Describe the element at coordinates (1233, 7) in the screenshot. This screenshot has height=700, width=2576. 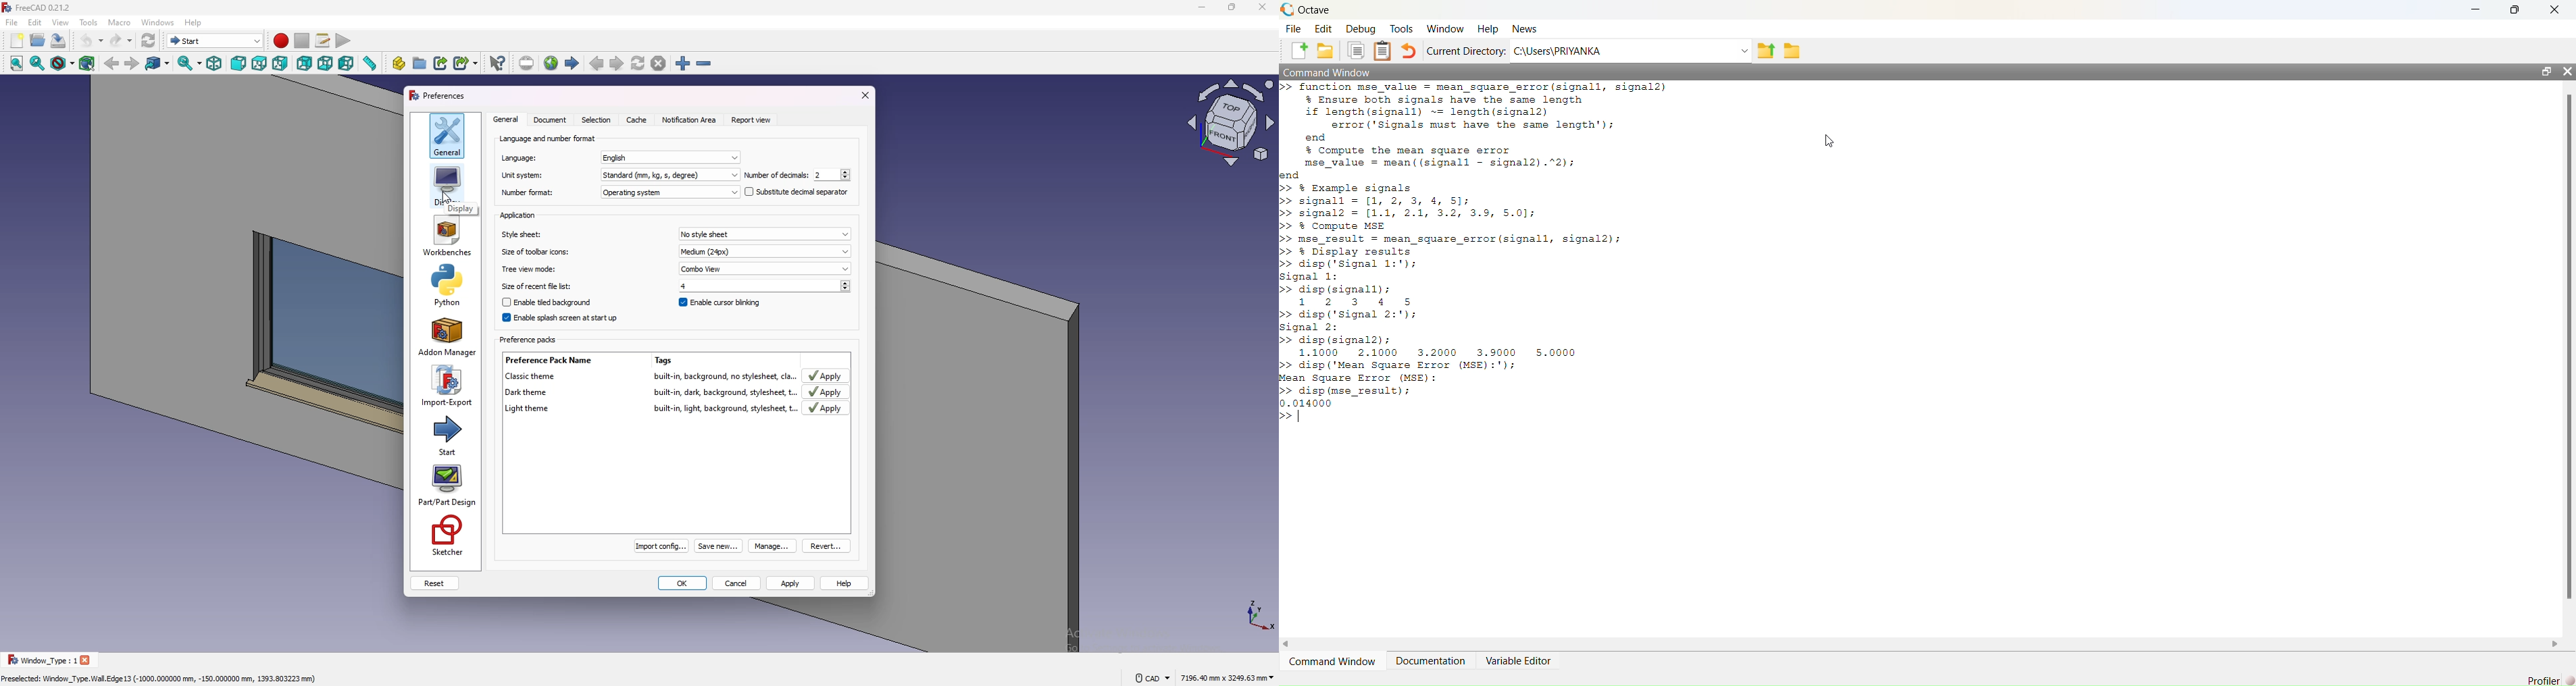
I see `resize` at that location.